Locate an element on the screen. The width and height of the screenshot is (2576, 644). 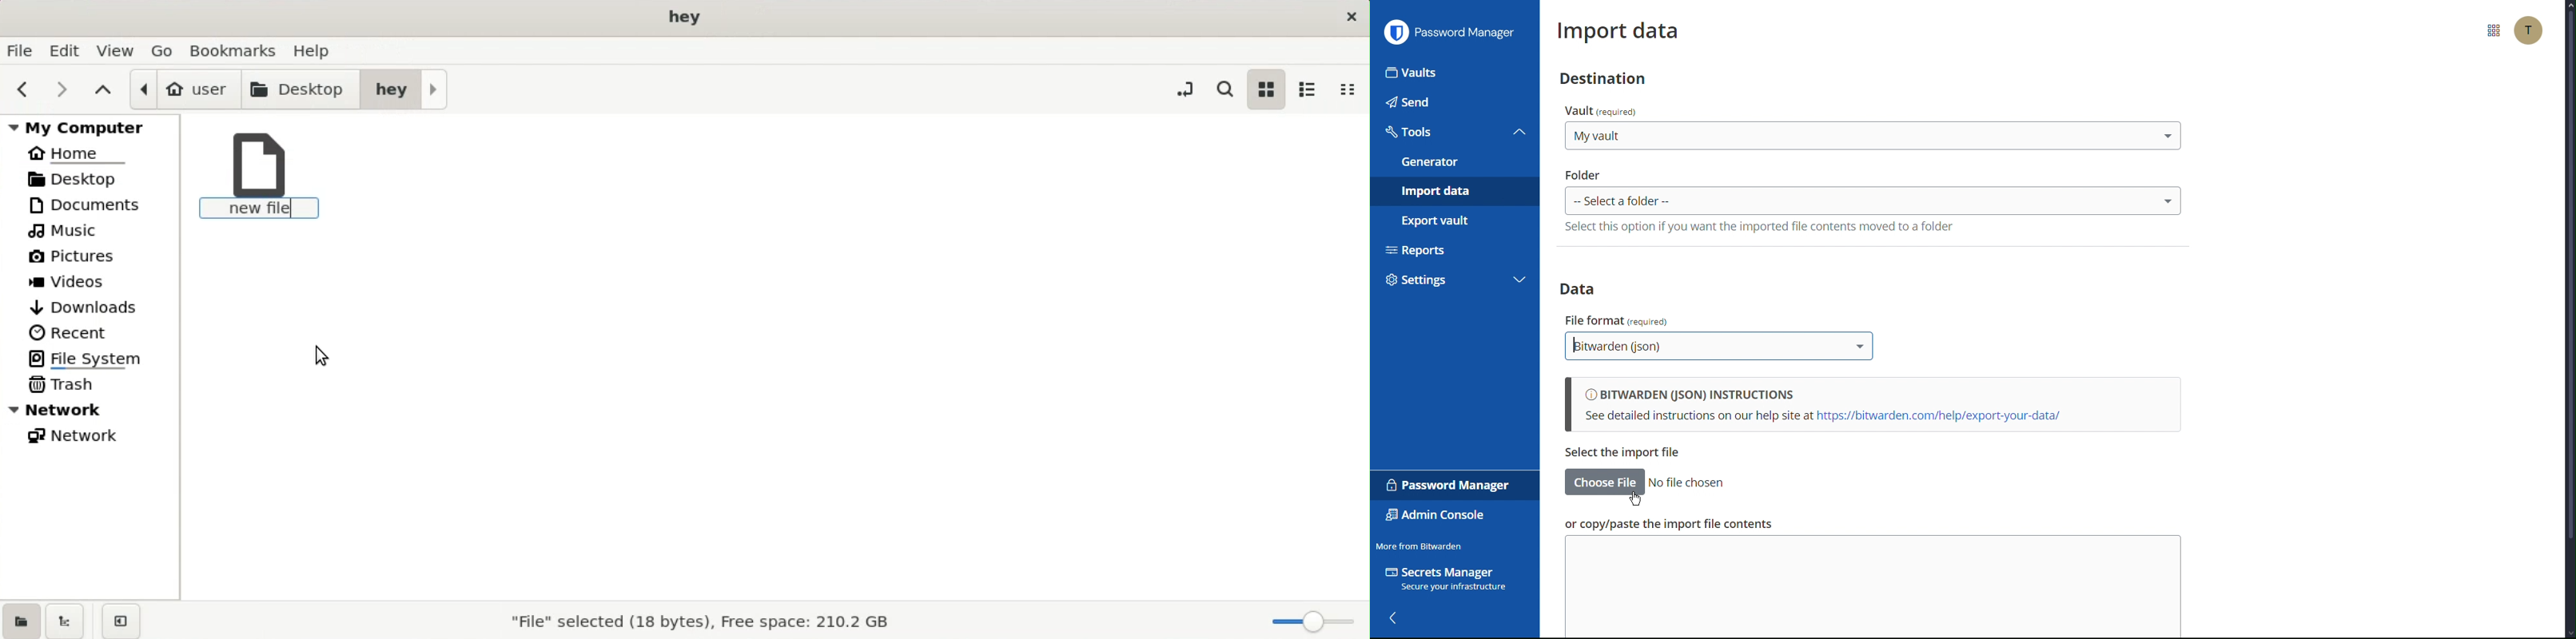
Data is located at coordinates (1584, 287).